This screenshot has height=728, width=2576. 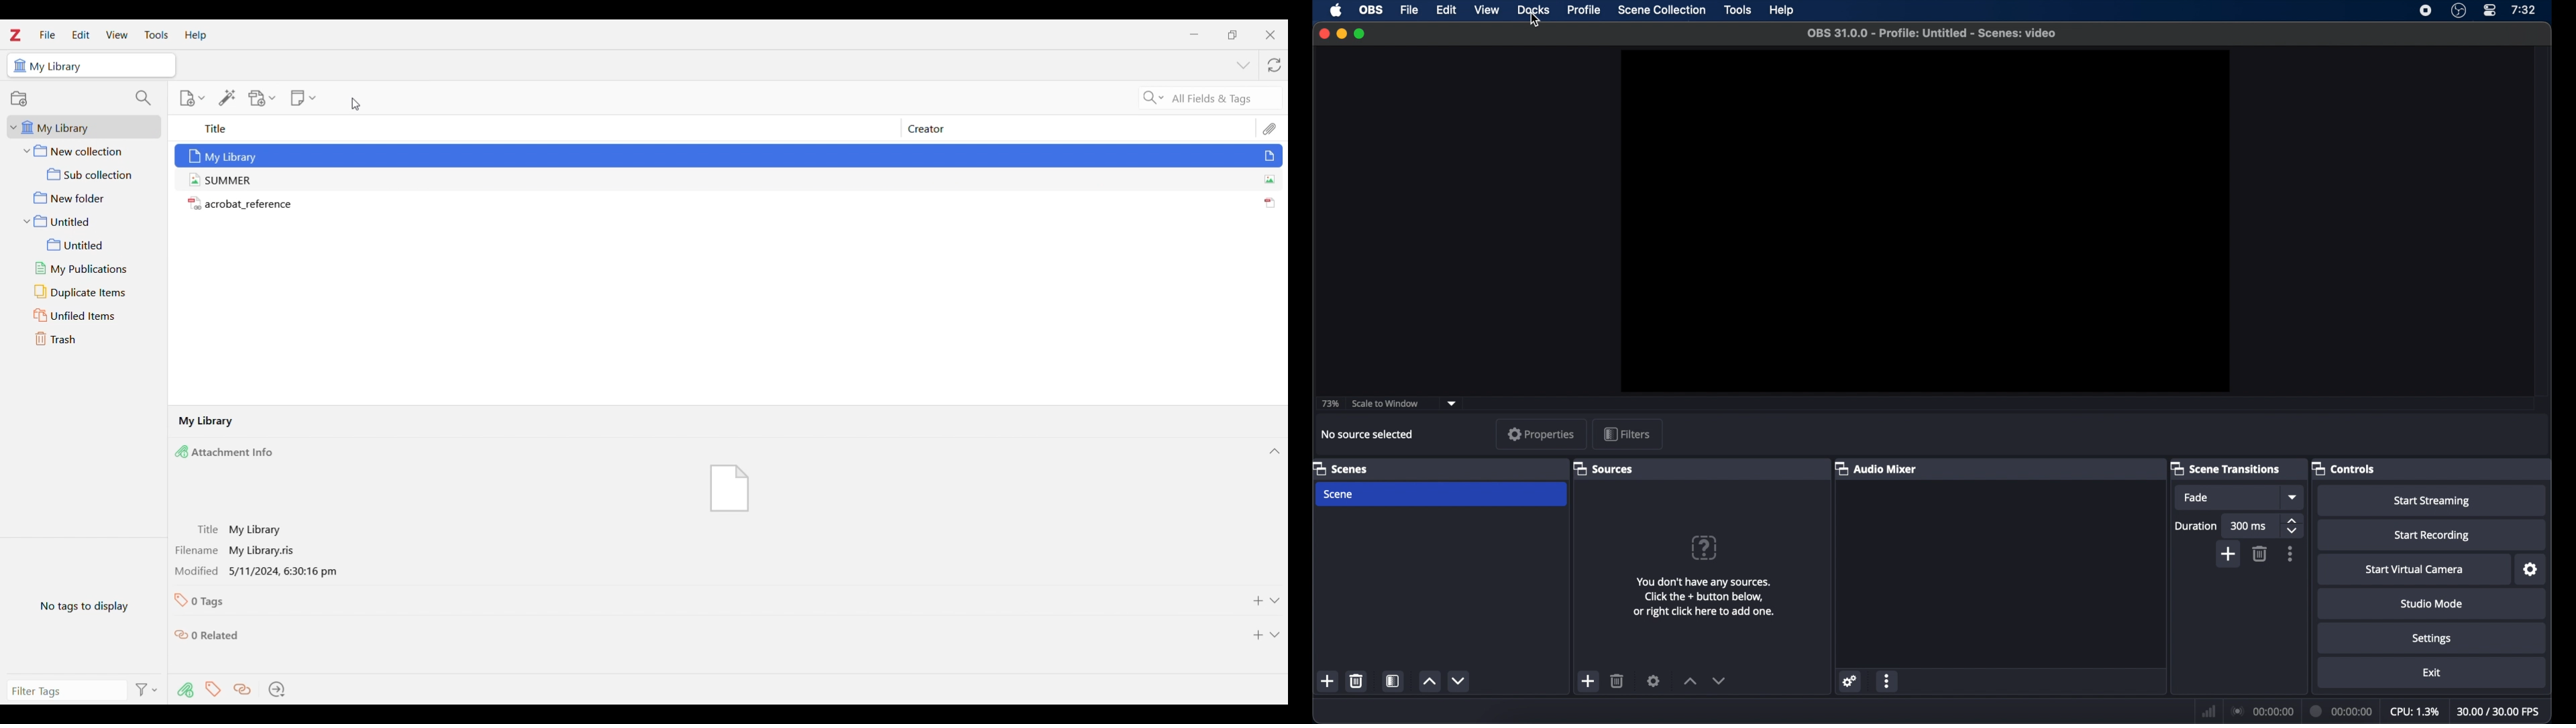 I want to click on Trash folder, so click(x=85, y=339).